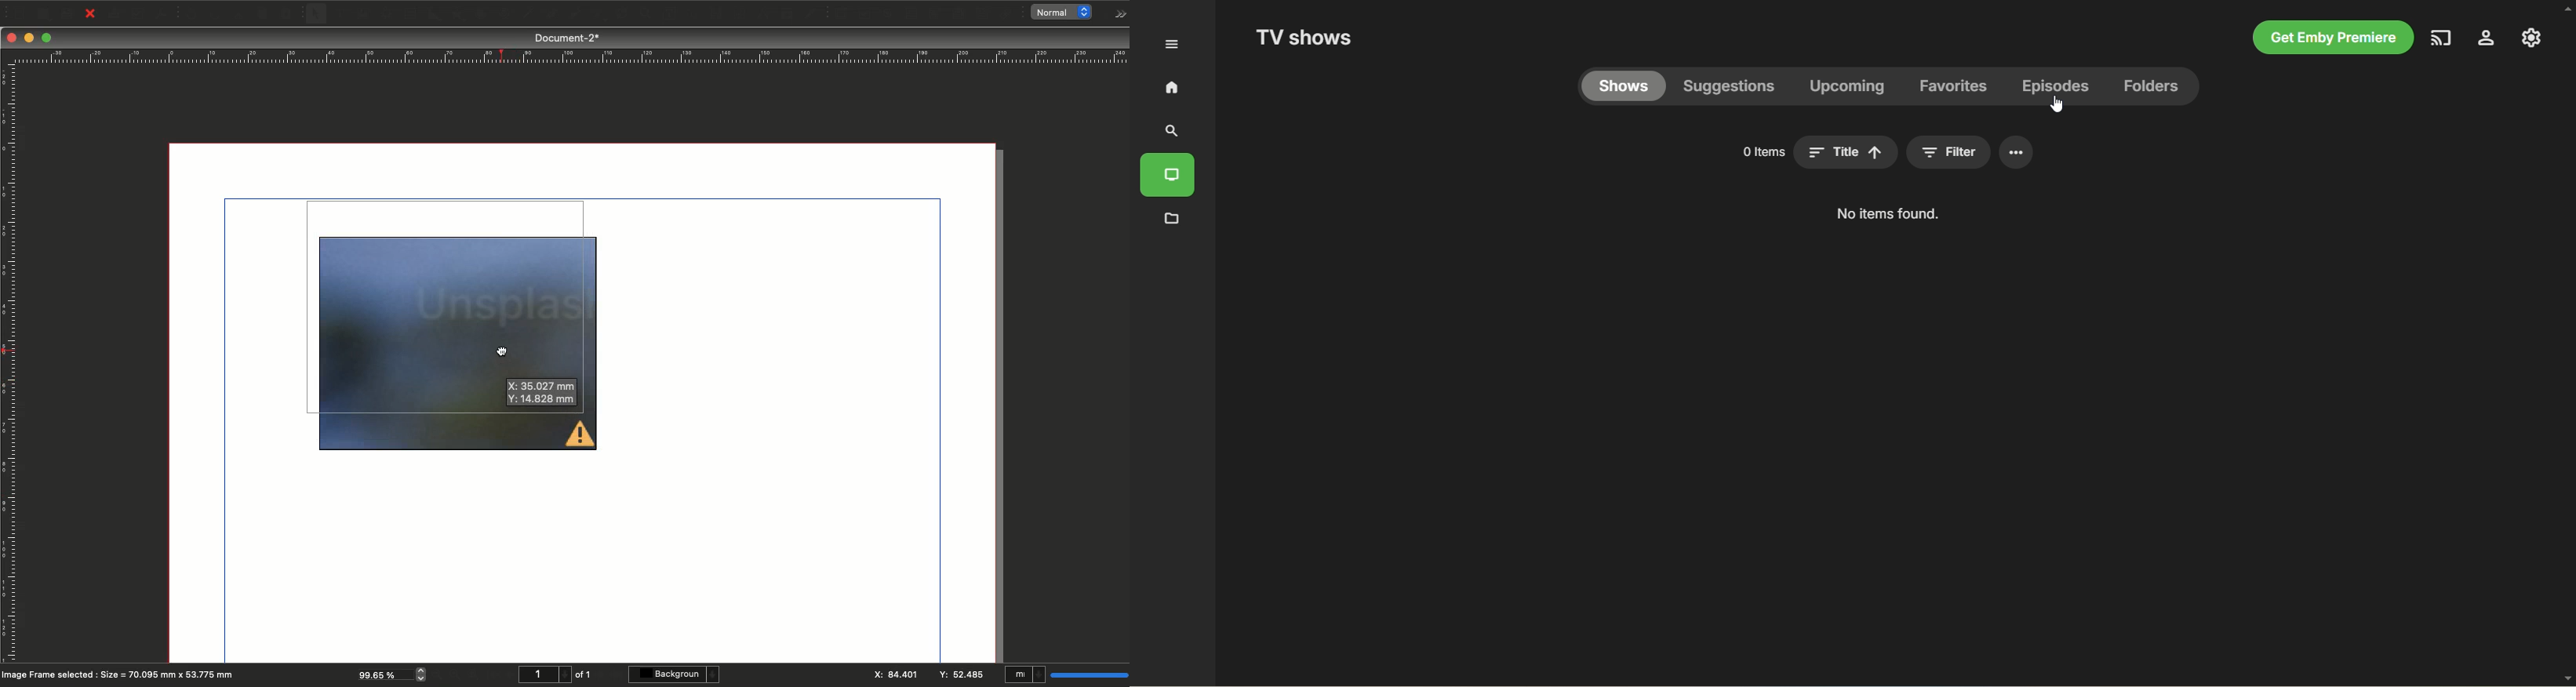 The height and width of the screenshot is (700, 2576). I want to click on Print, so click(115, 14).